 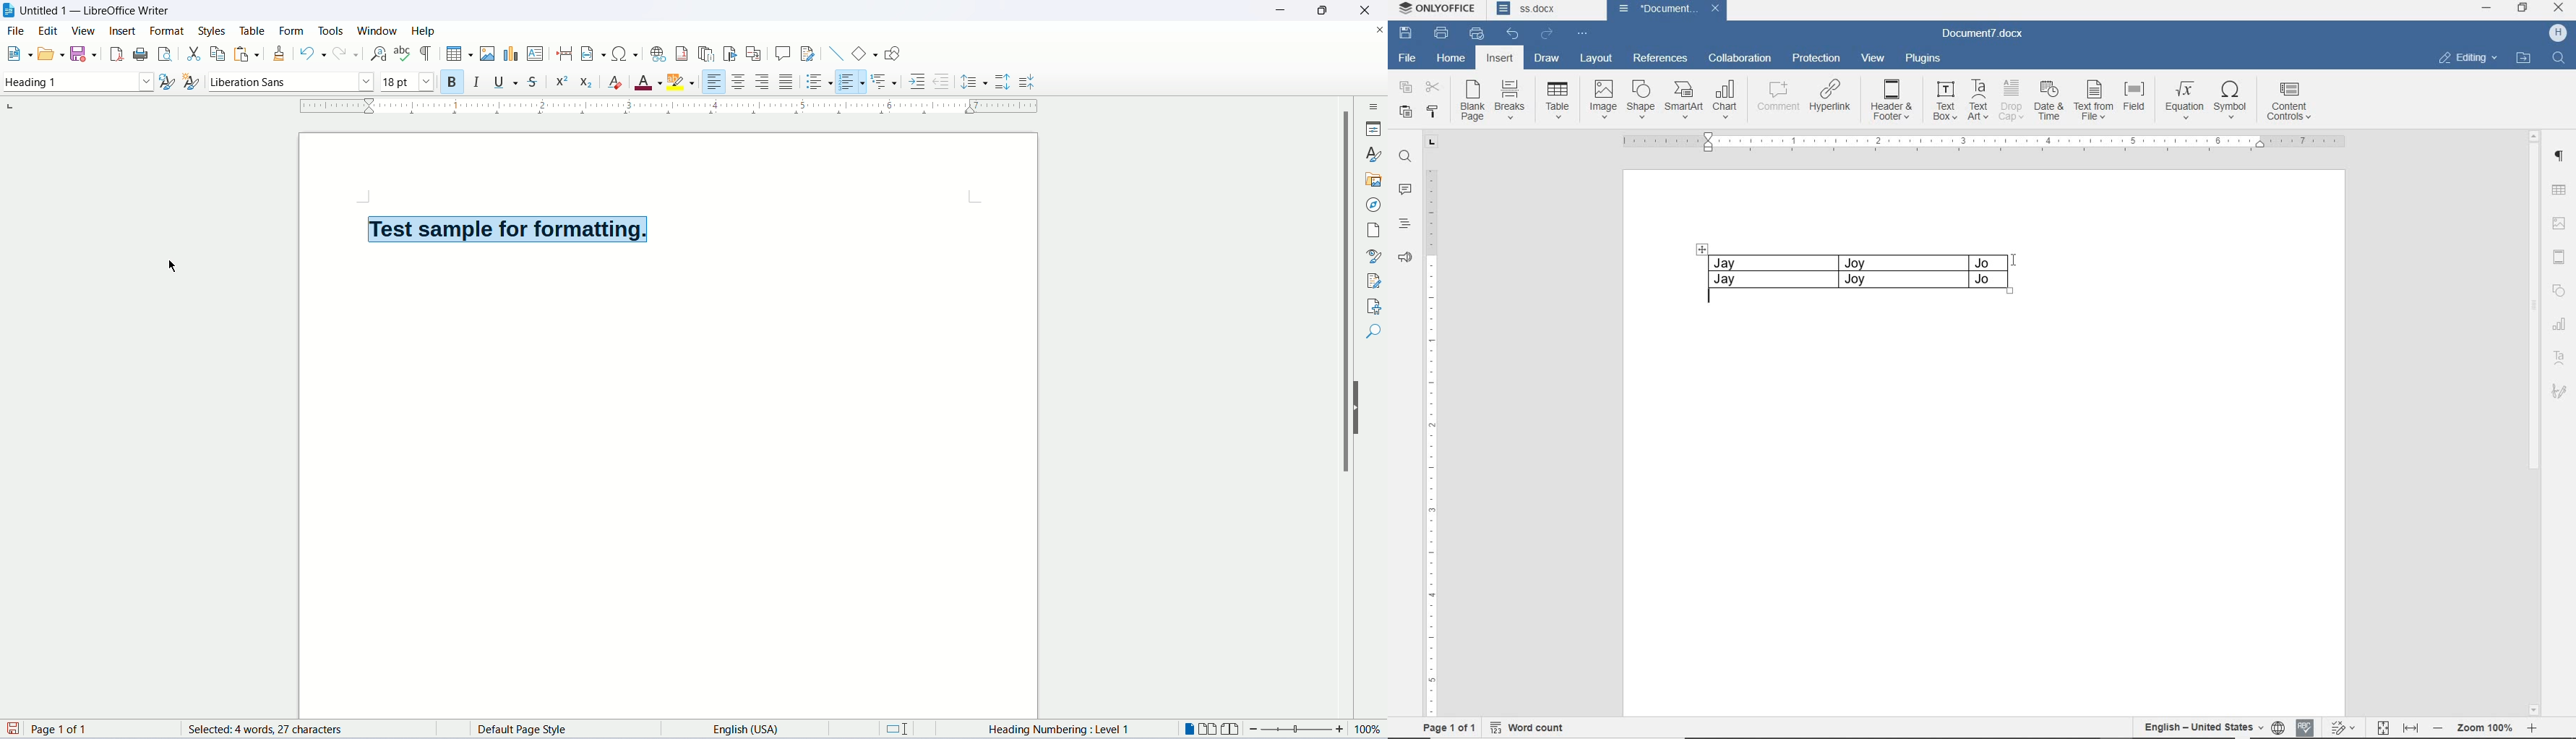 I want to click on BREAKS, so click(x=1509, y=97).